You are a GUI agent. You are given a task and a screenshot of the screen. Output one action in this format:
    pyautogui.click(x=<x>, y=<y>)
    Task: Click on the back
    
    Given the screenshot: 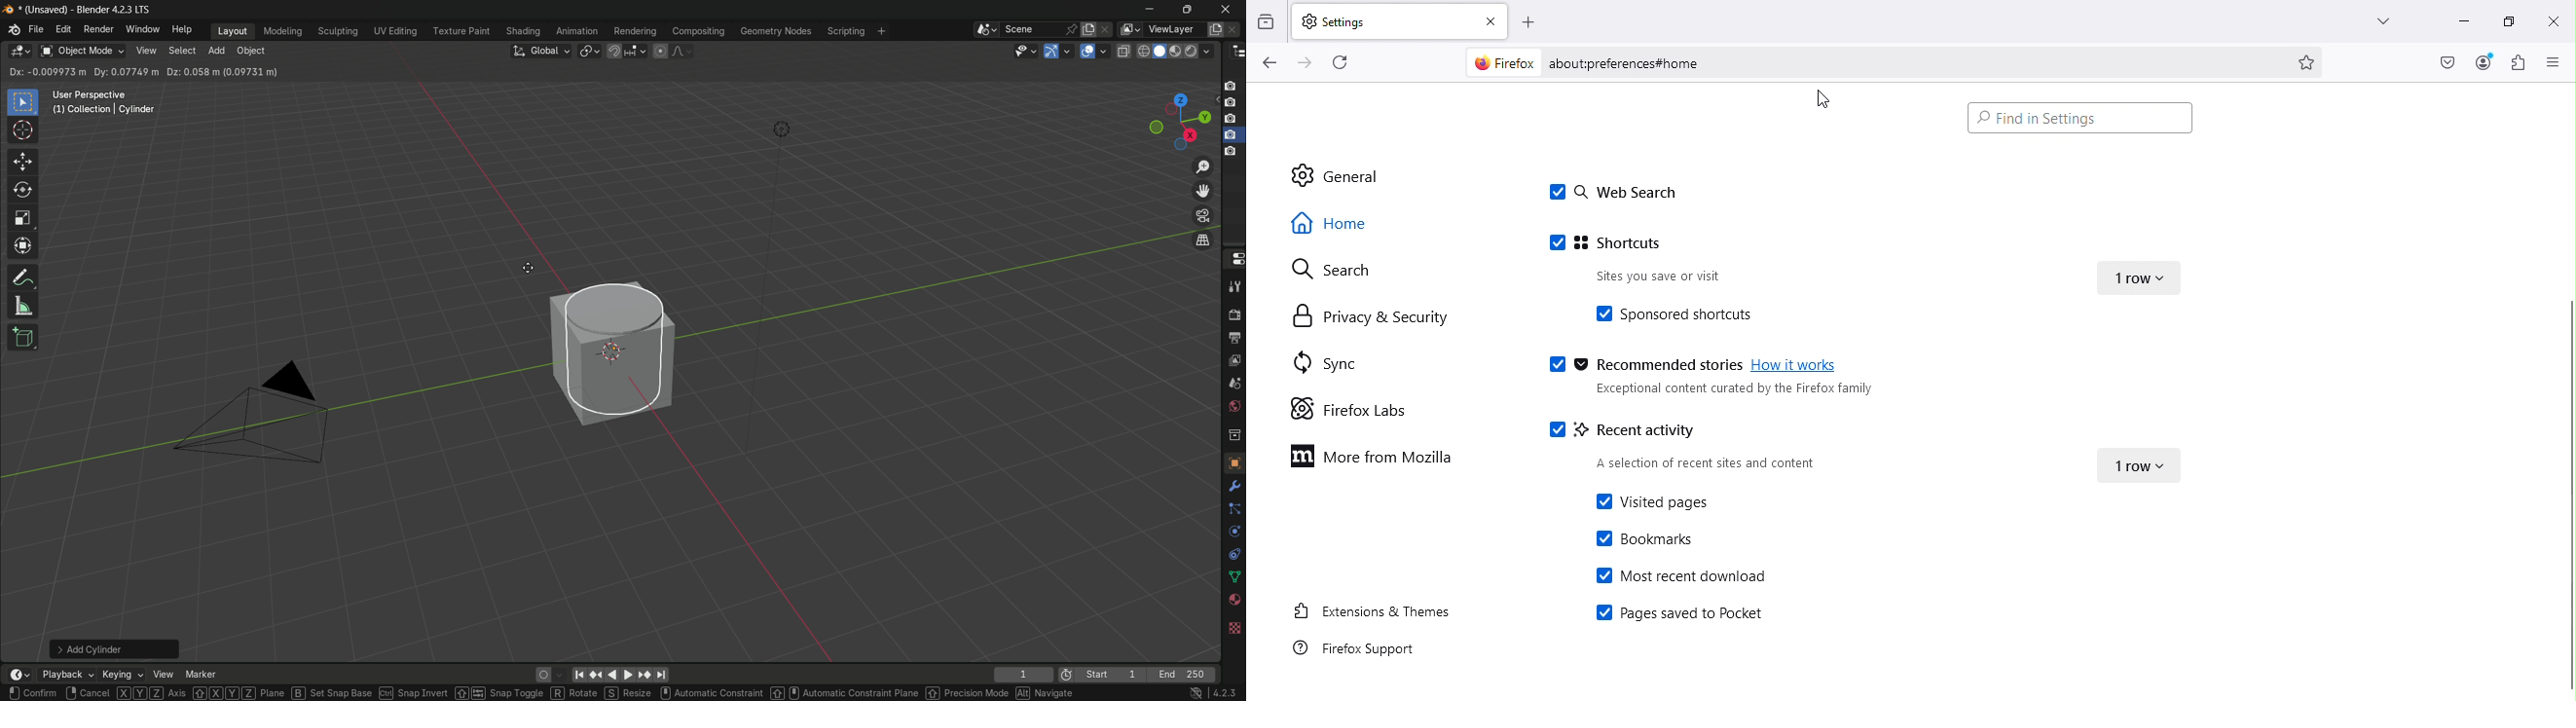 What is the action you would take?
    pyautogui.click(x=611, y=676)
    